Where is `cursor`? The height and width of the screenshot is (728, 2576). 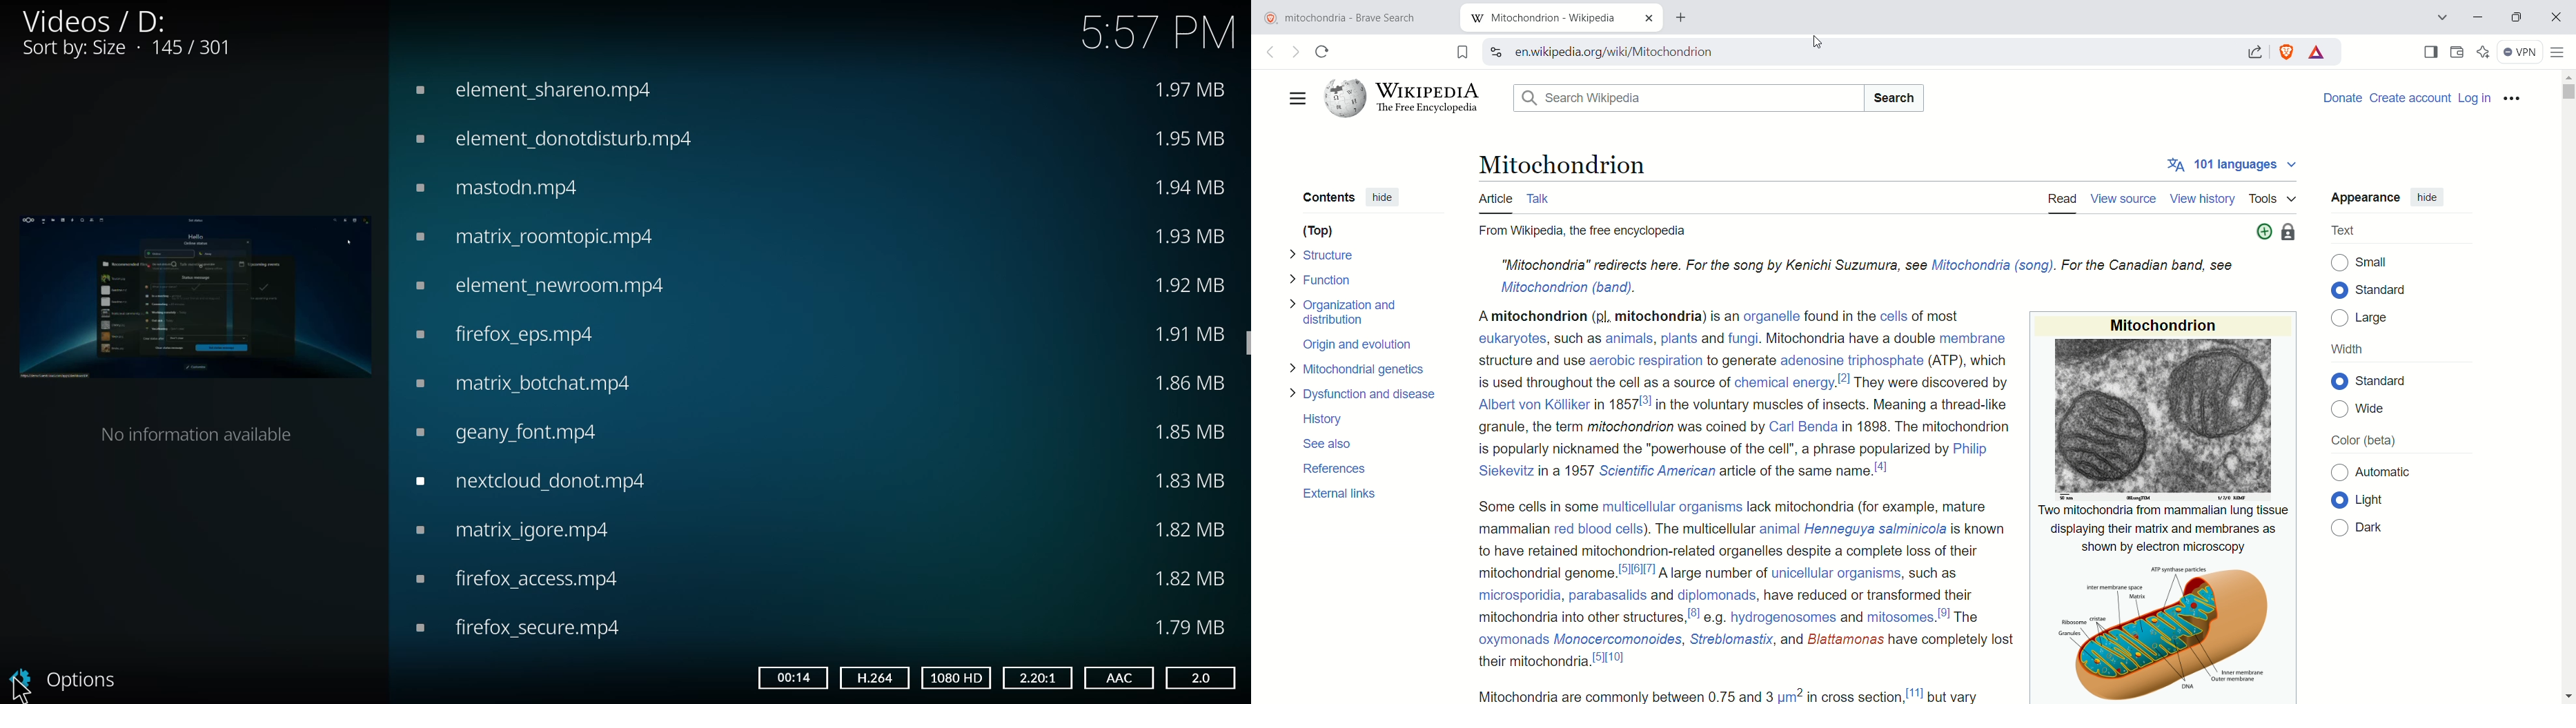 cursor is located at coordinates (1818, 41).